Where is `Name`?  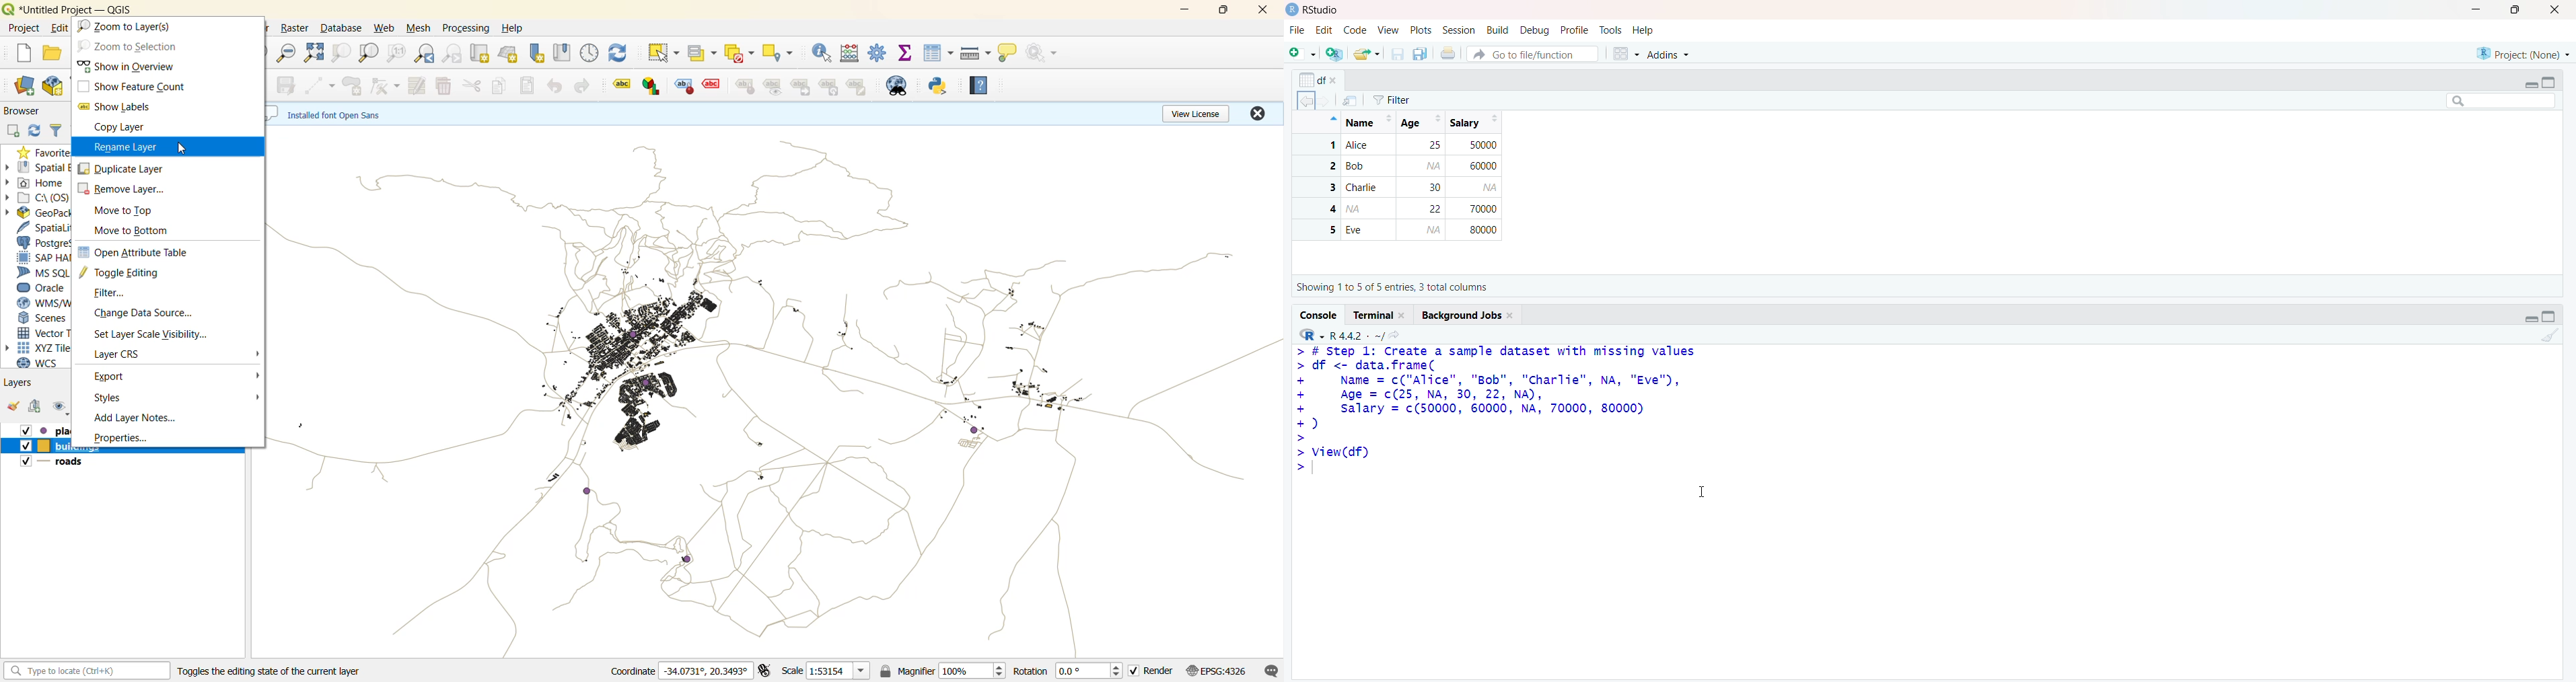
Name is located at coordinates (1365, 120).